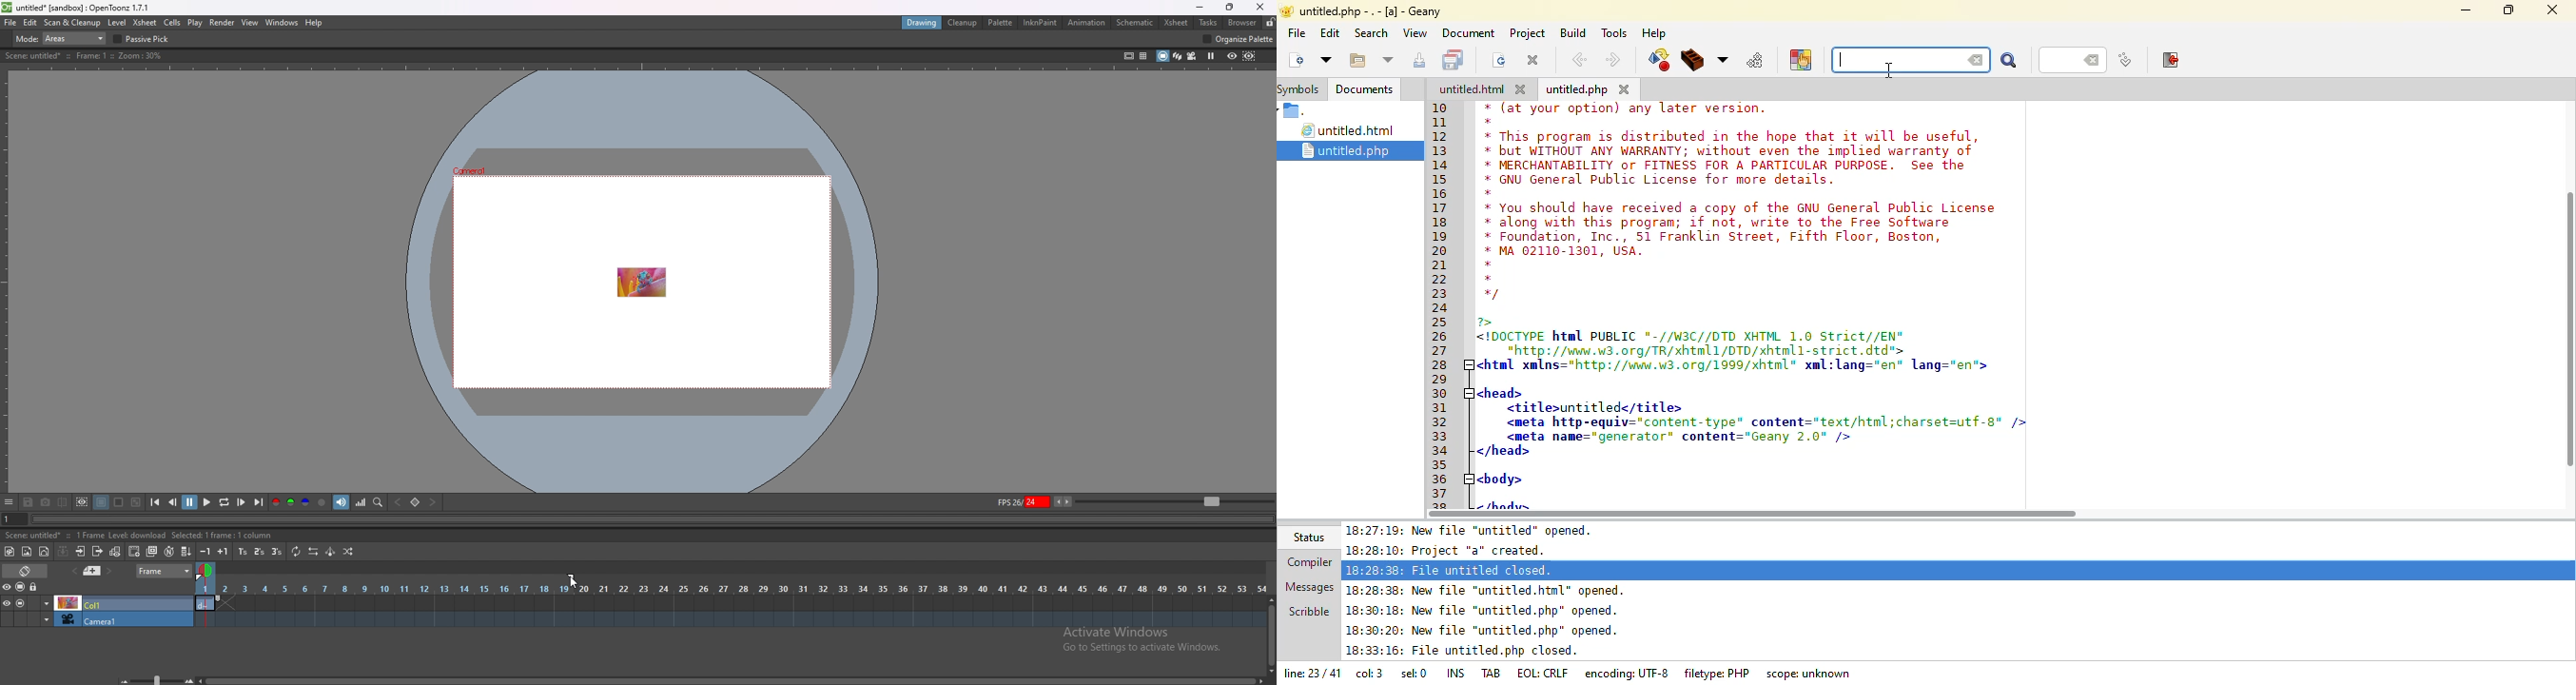  What do you see at coordinates (964, 23) in the screenshot?
I see `cleanup` at bounding box center [964, 23].